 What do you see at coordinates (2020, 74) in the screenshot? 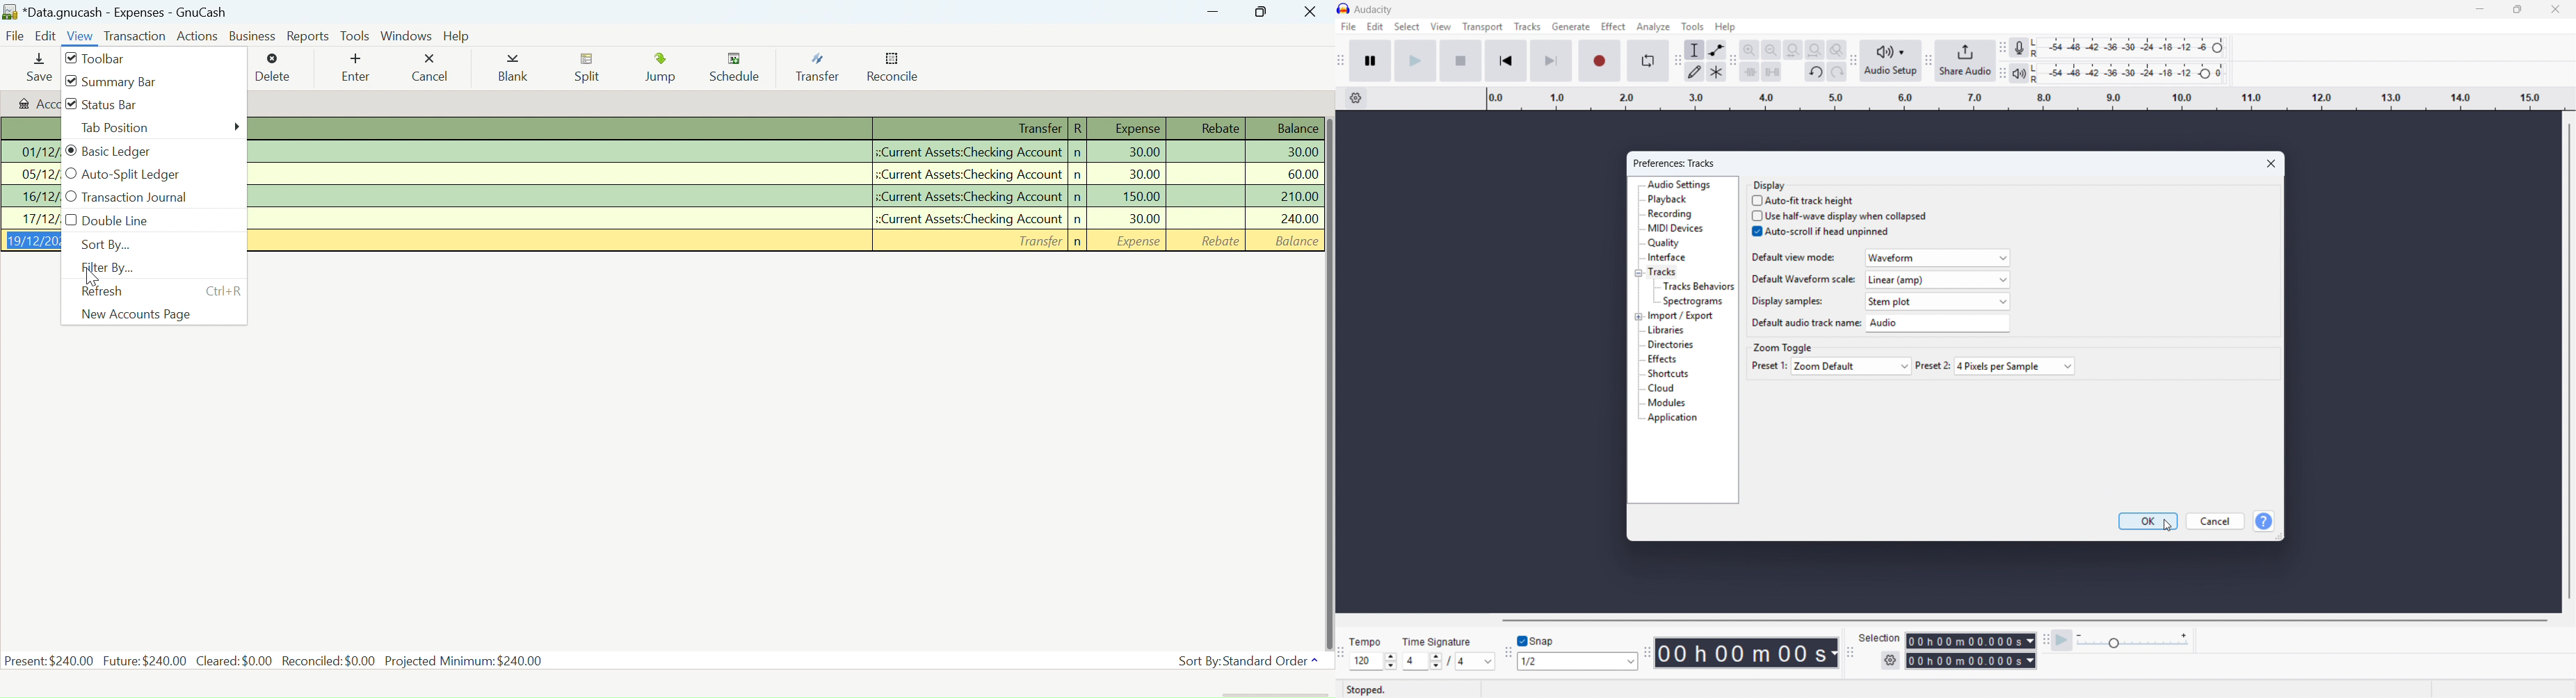
I see `playback meter ` at bounding box center [2020, 74].